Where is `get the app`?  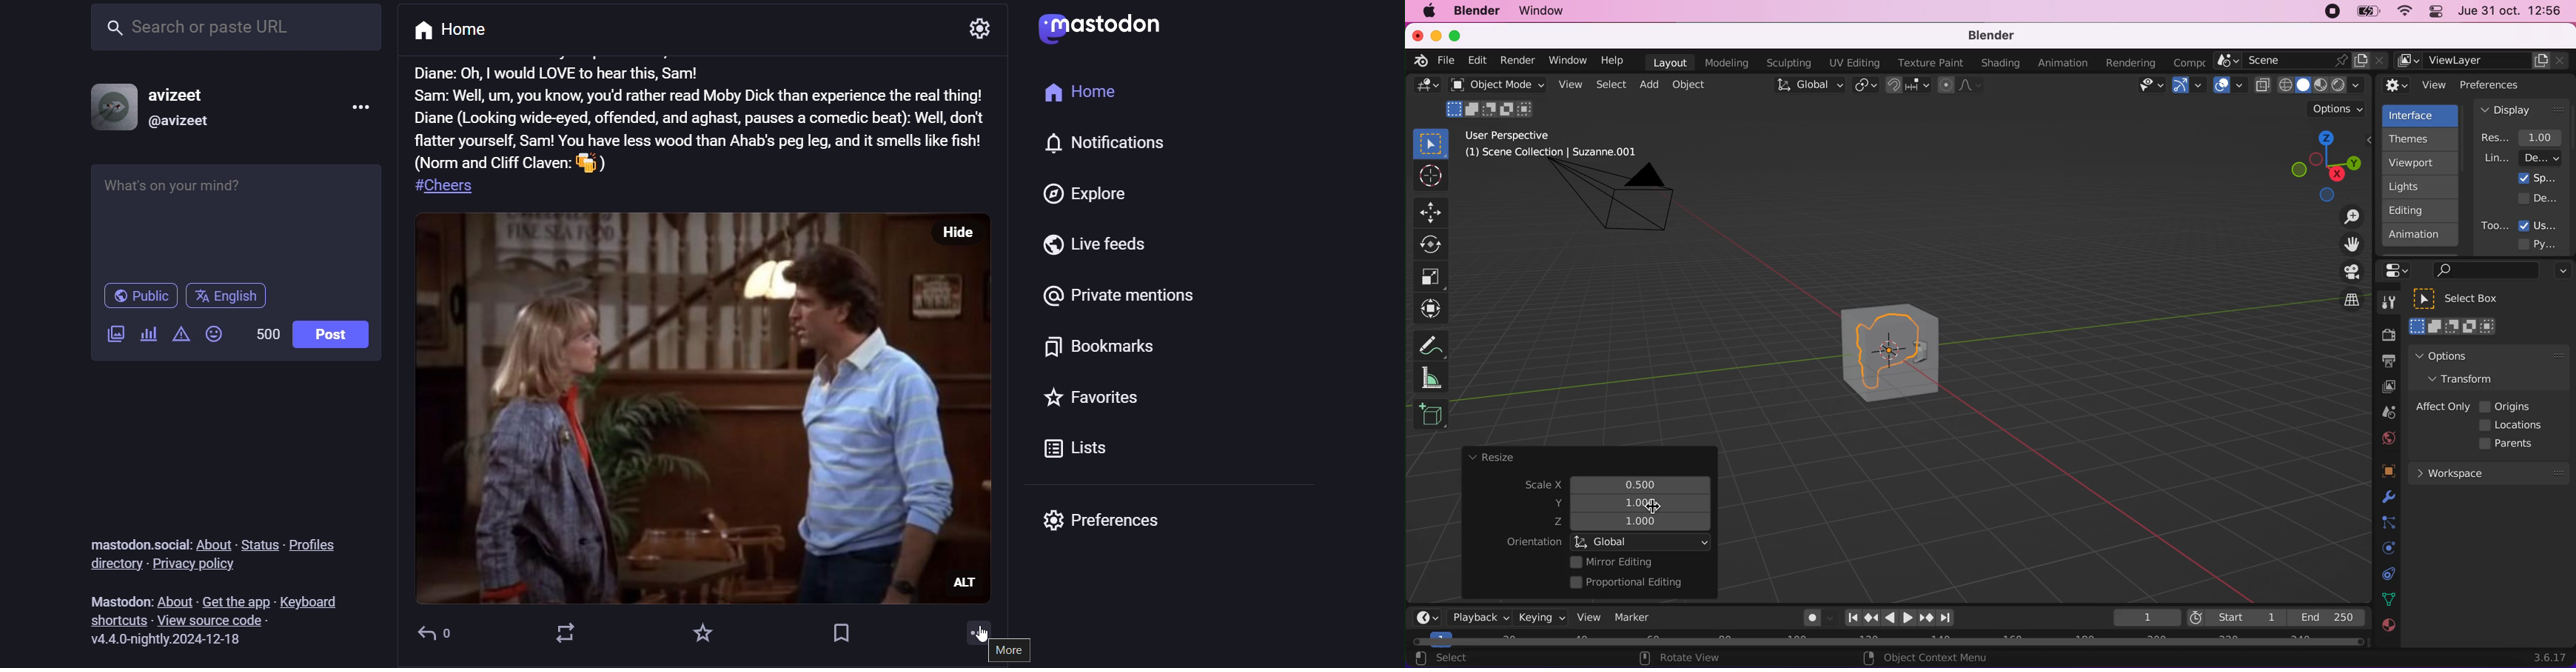
get the app is located at coordinates (238, 598).